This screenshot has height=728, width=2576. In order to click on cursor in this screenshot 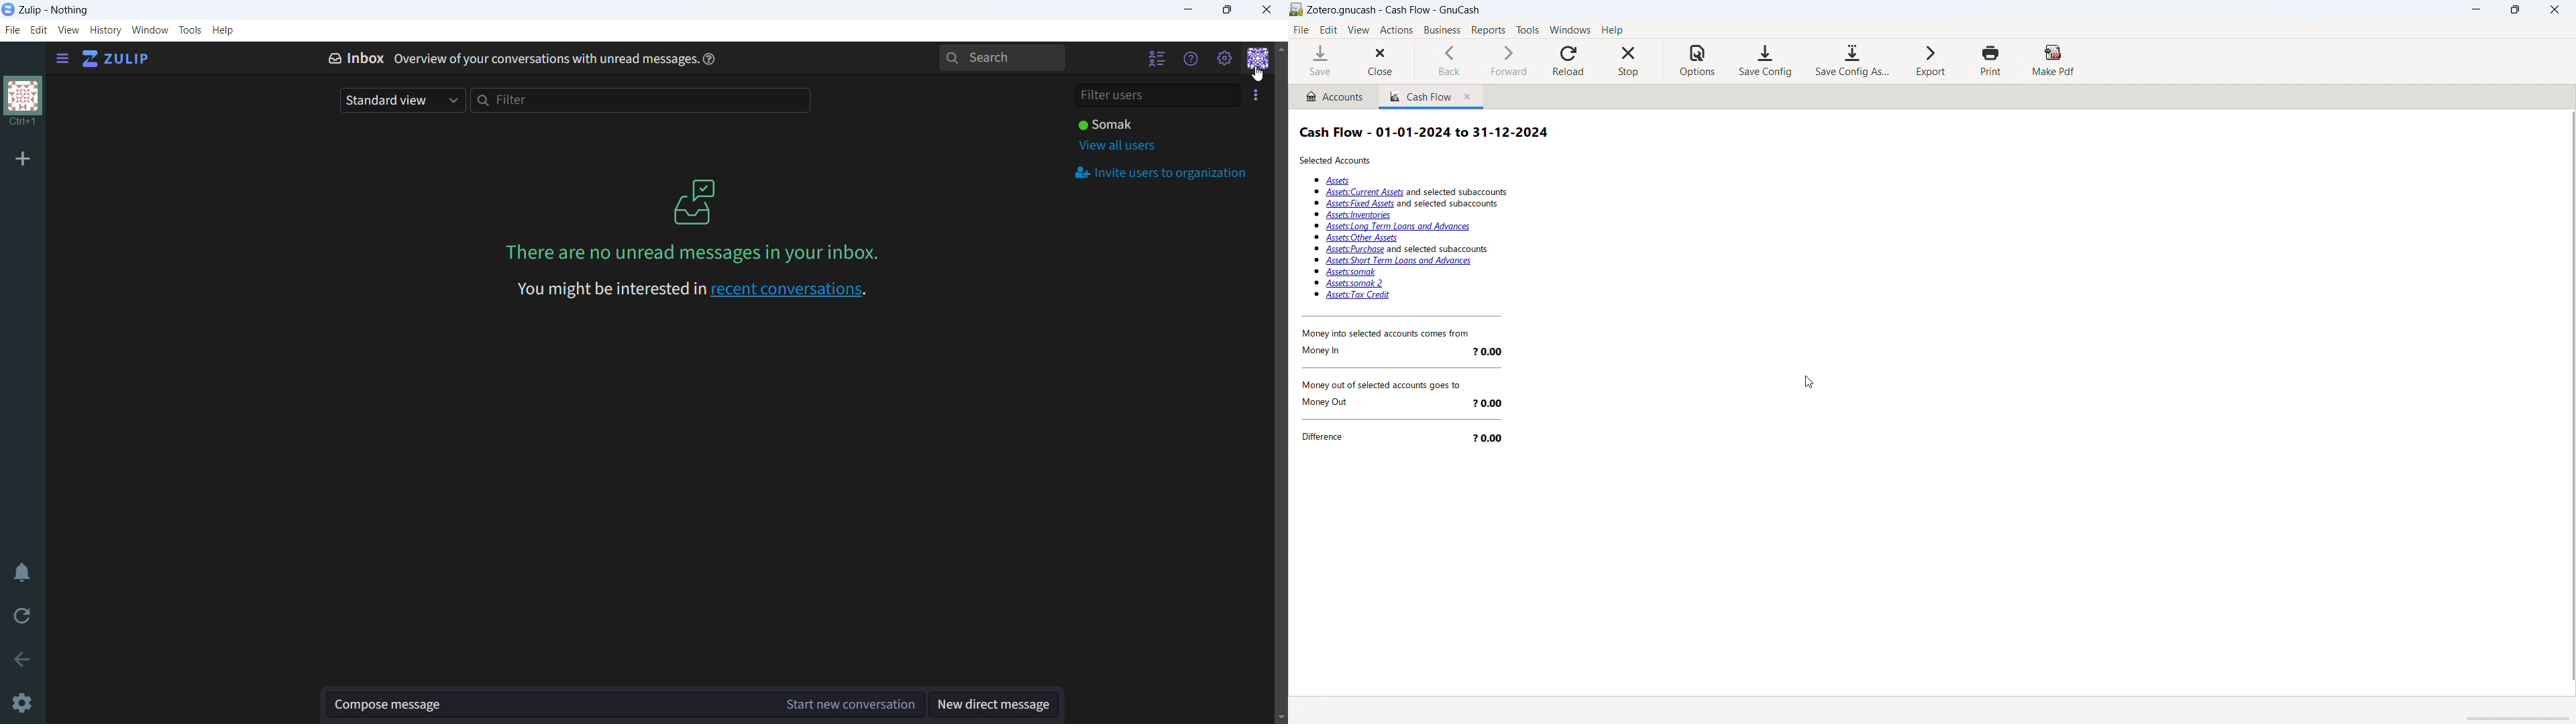, I will do `click(1807, 380)`.